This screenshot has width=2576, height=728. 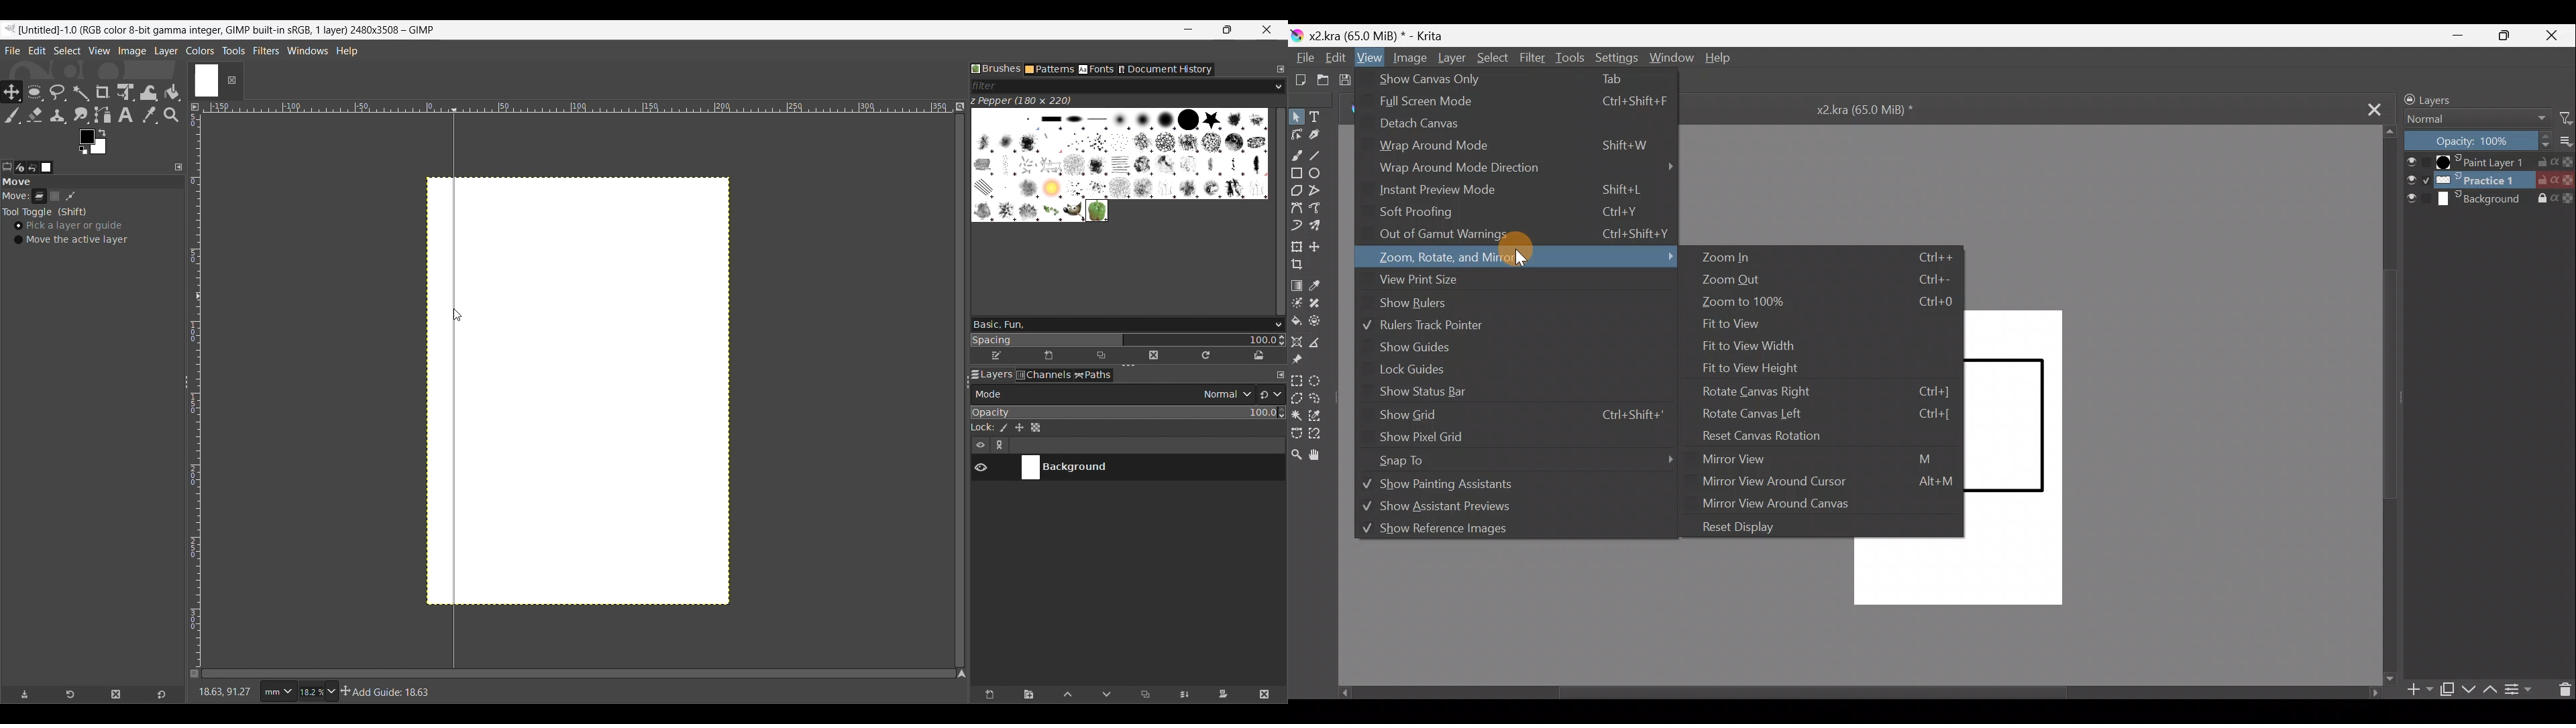 What do you see at coordinates (2489, 162) in the screenshot?
I see `Layer 1` at bounding box center [2489, 162].